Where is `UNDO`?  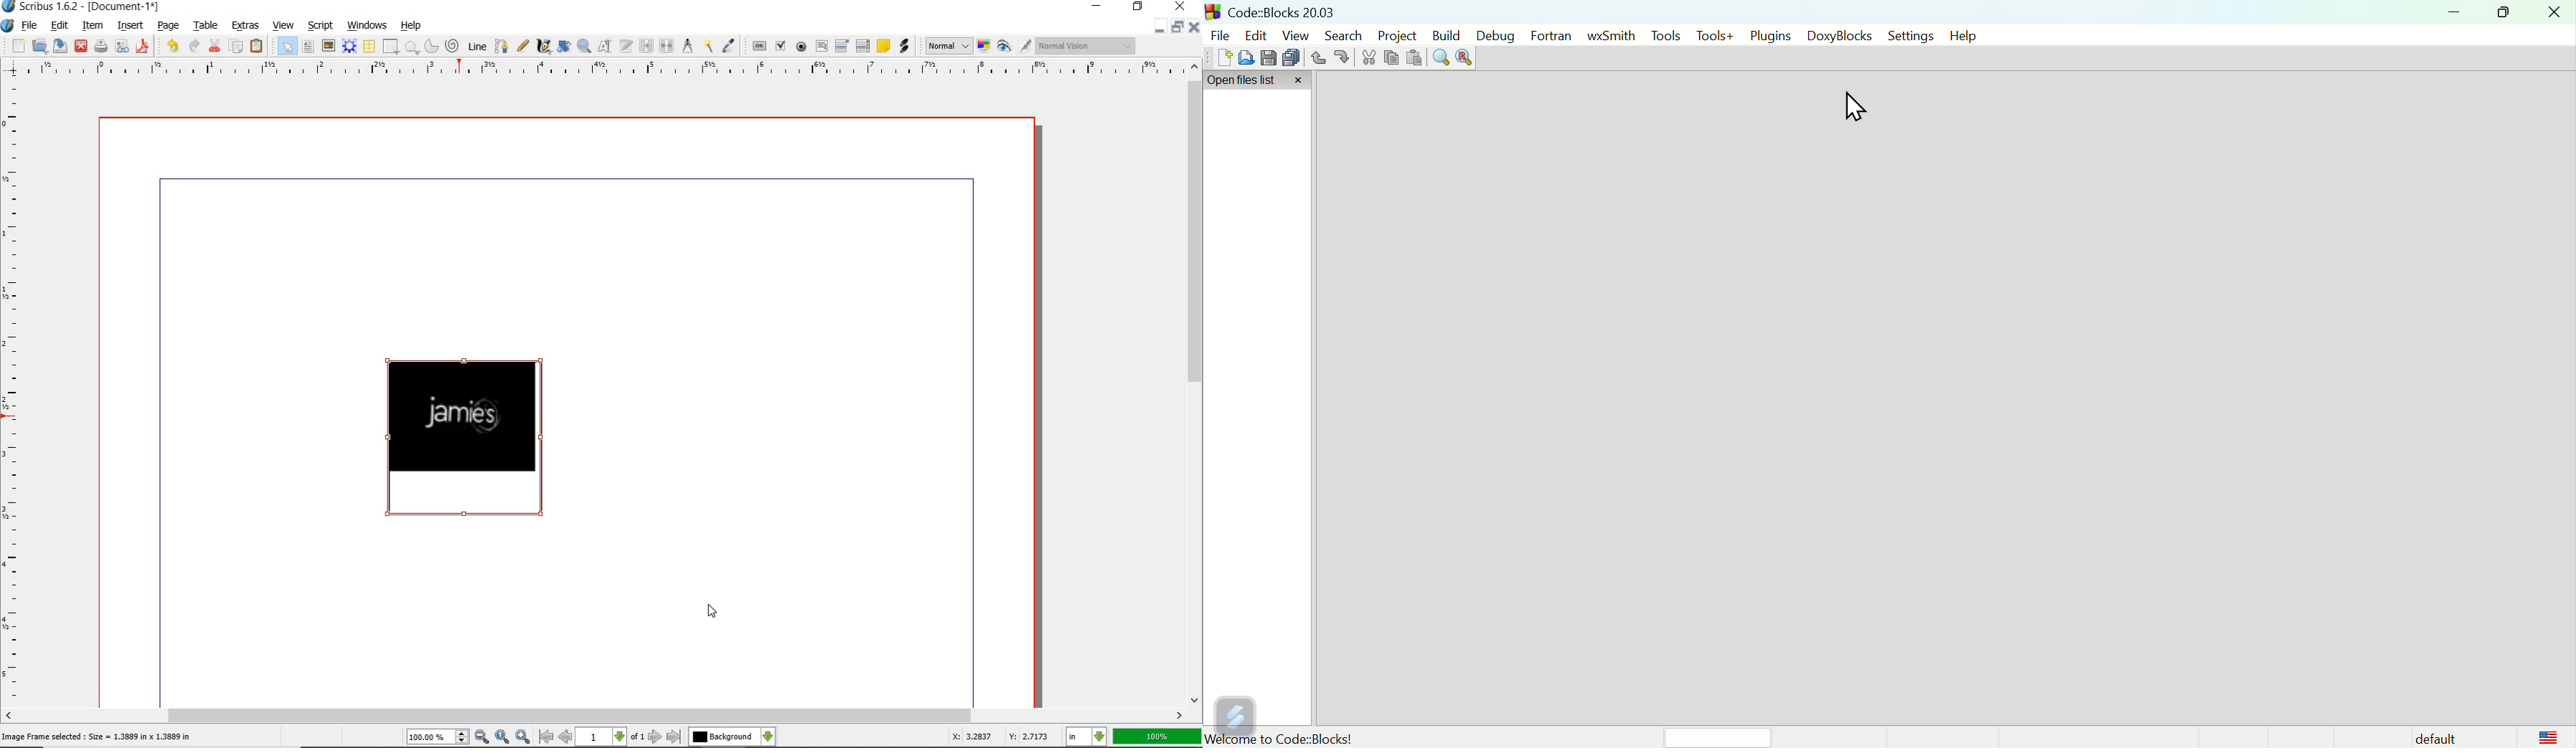 UNDO is located at coordinates (193, 47).